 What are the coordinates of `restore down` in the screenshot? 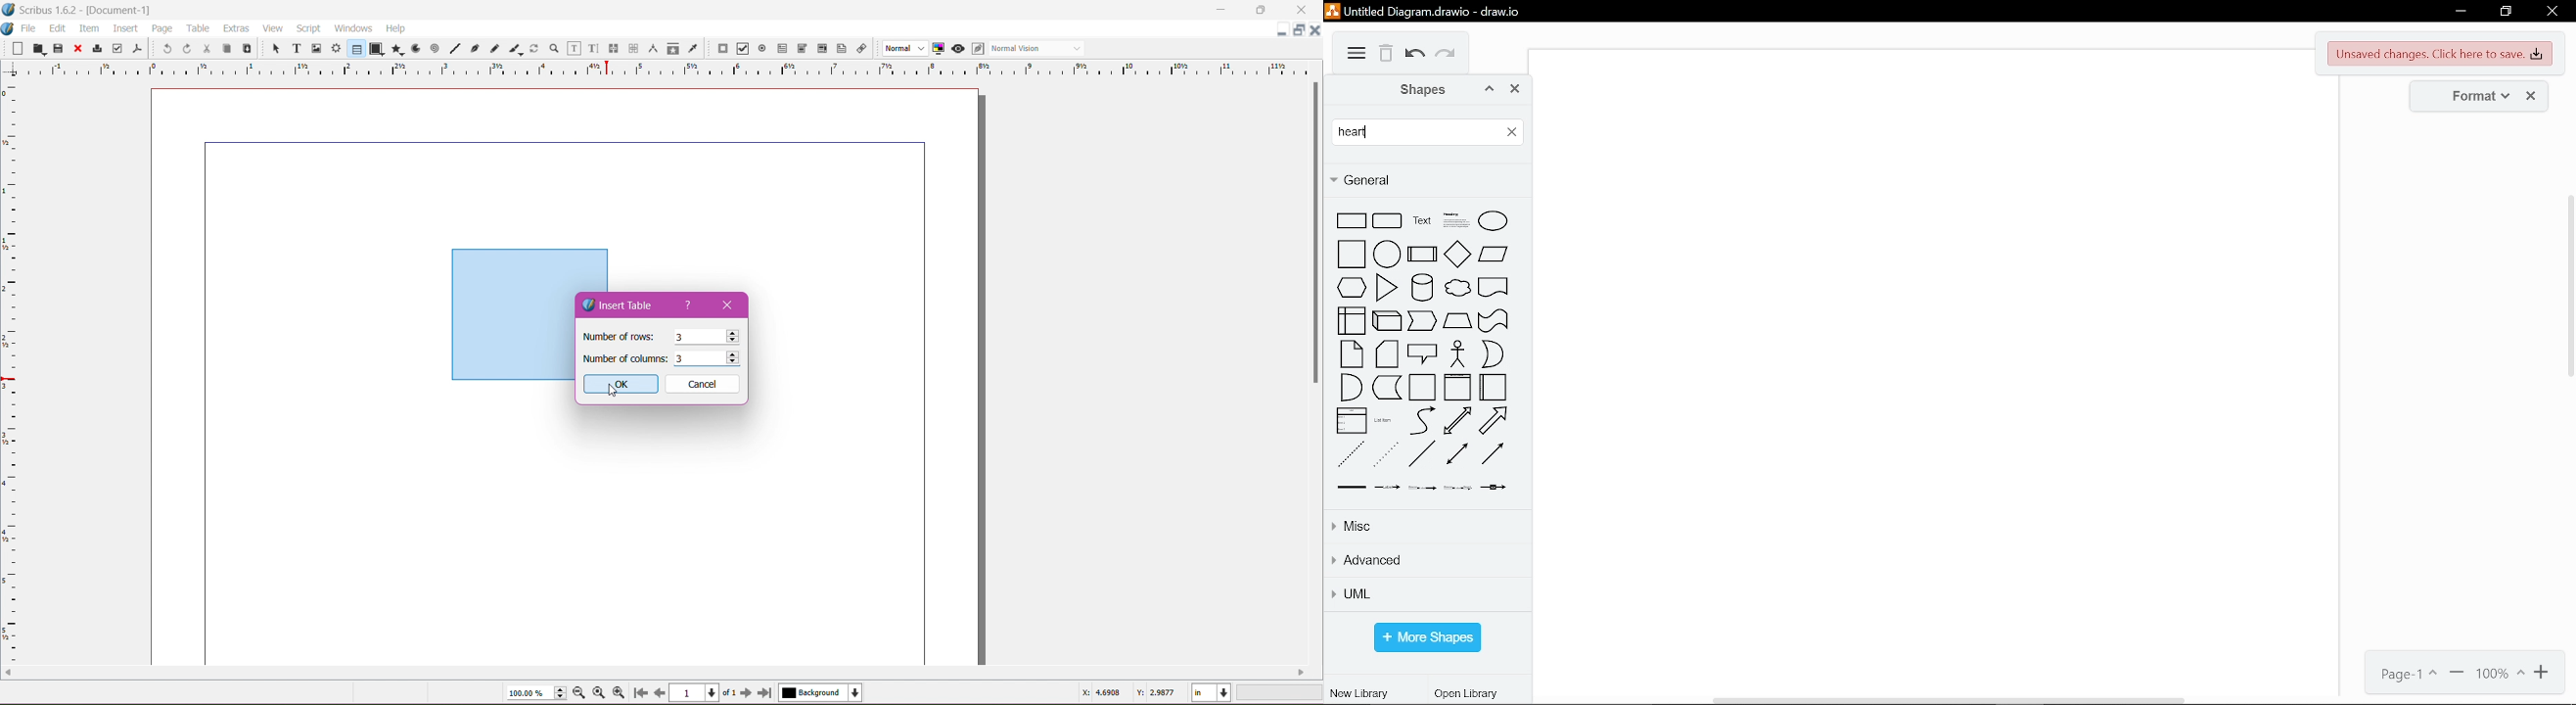 It's located at (2506, 13).